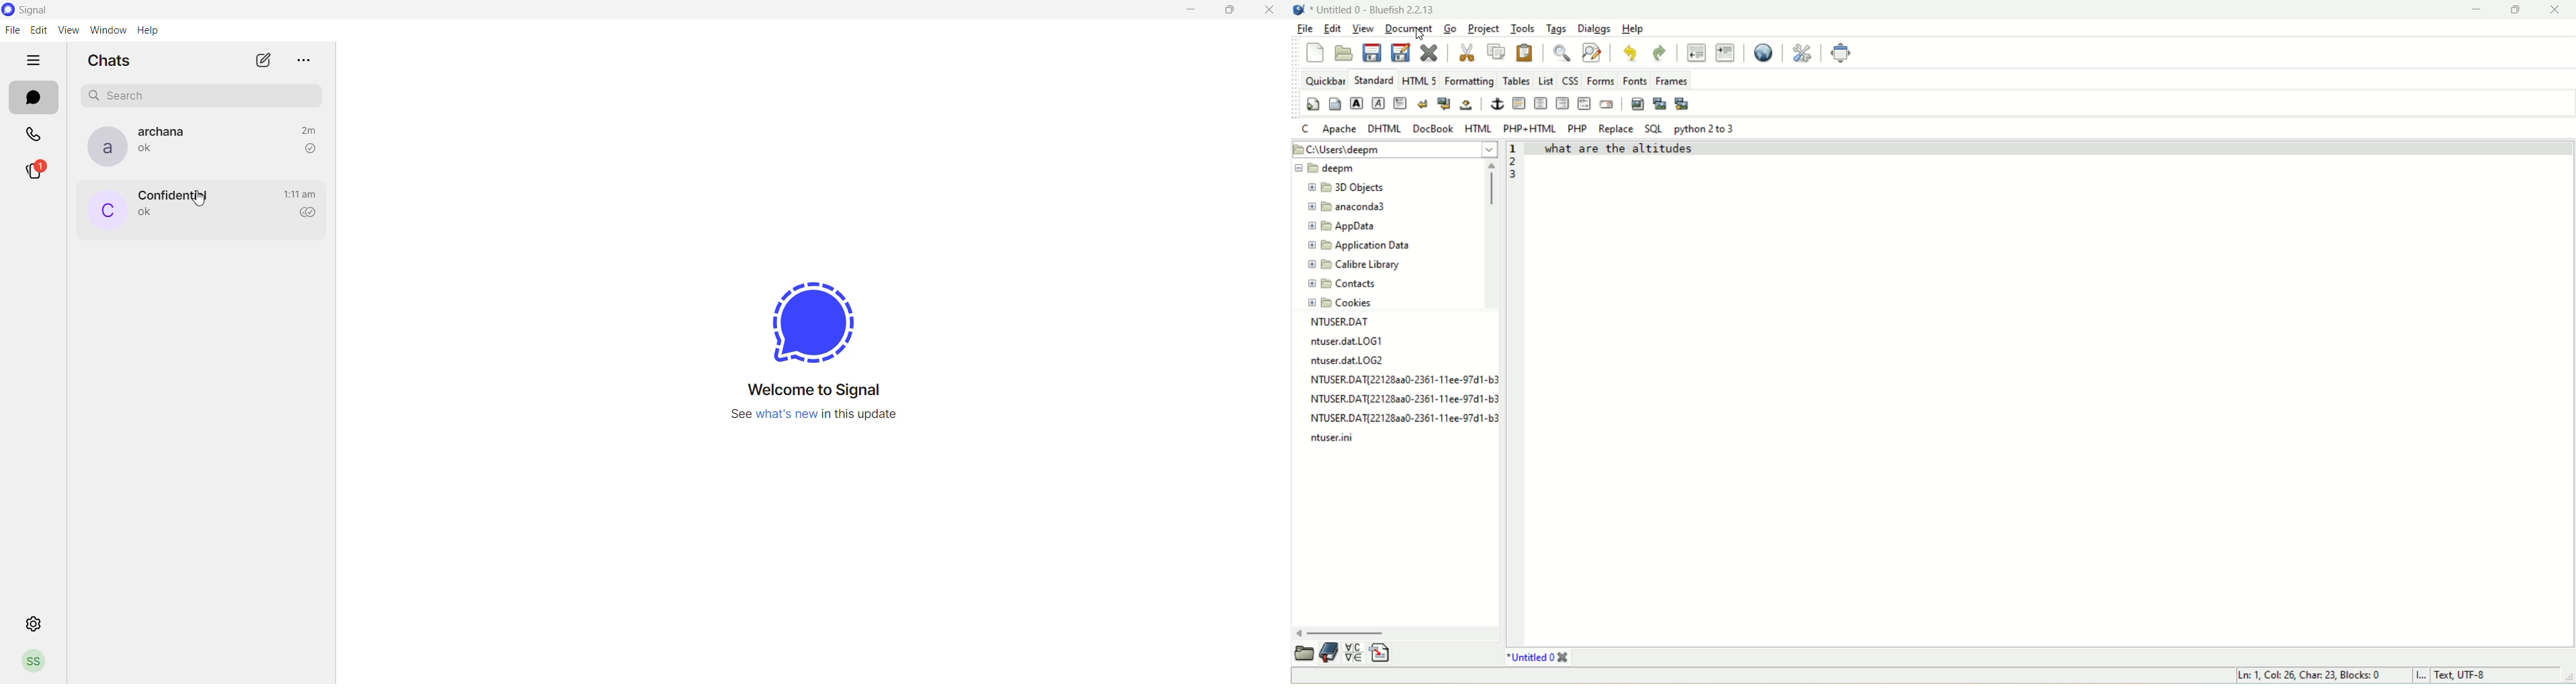 Image resolution: width=2576 pixels, height=700 pixels. What do you see at coordinates (1546, 80) in the screenshot?
I see `list` at bounding box center [1546, 80].